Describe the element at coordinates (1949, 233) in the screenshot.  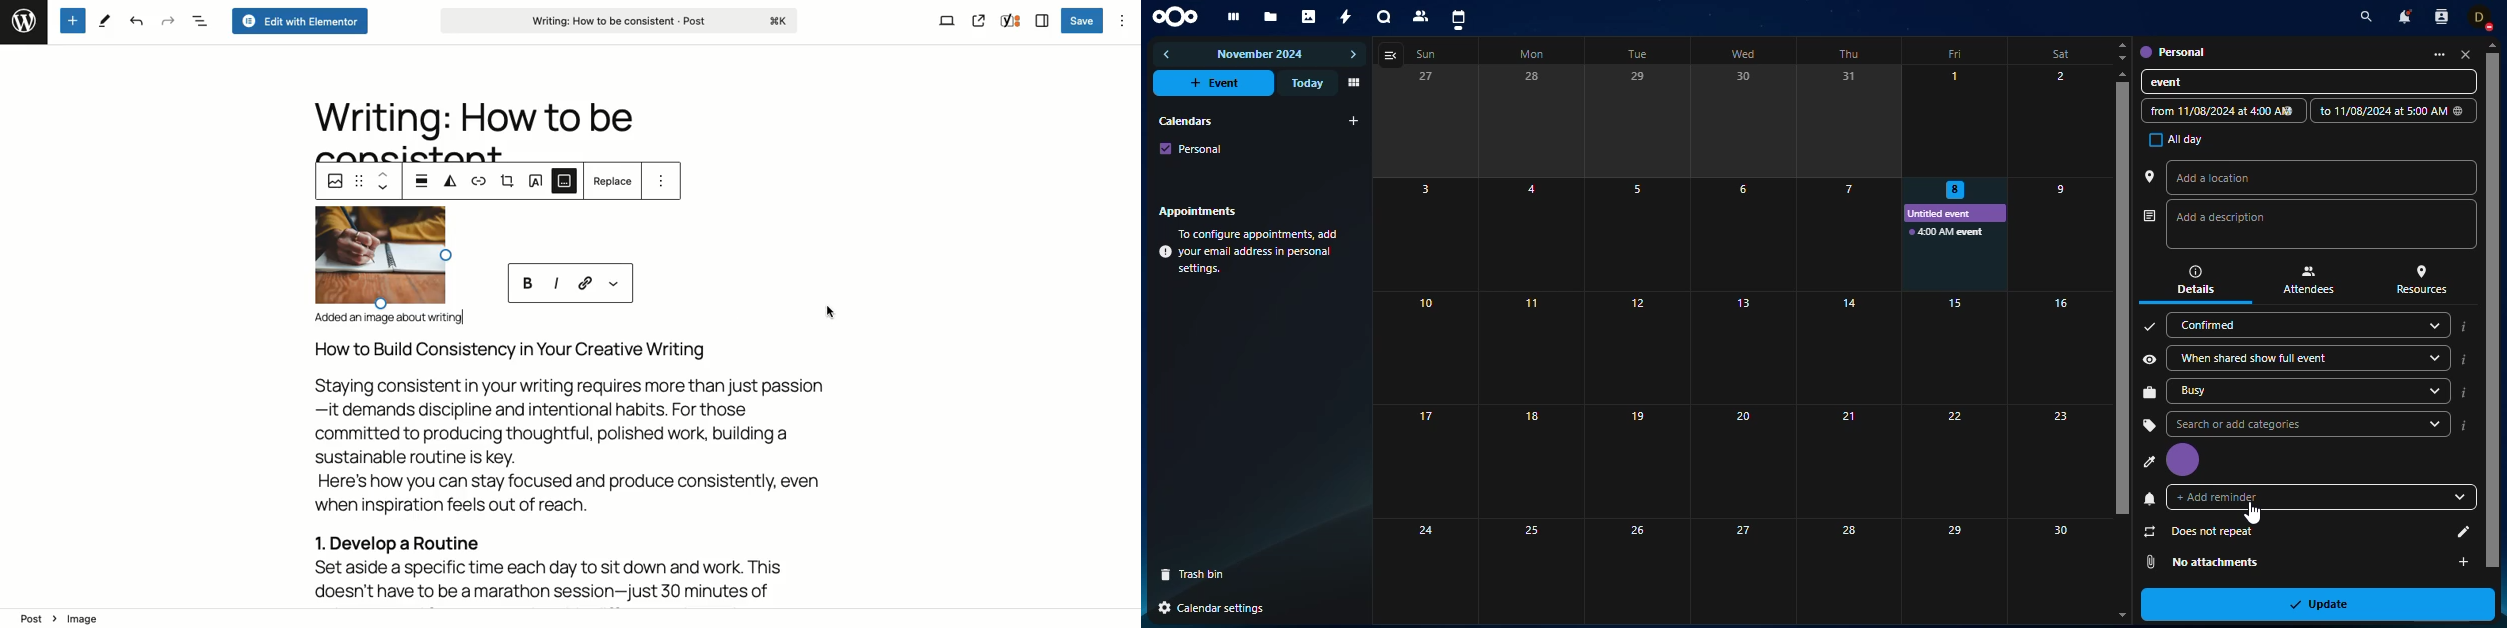
I see `4:00 AM Event` at that location.